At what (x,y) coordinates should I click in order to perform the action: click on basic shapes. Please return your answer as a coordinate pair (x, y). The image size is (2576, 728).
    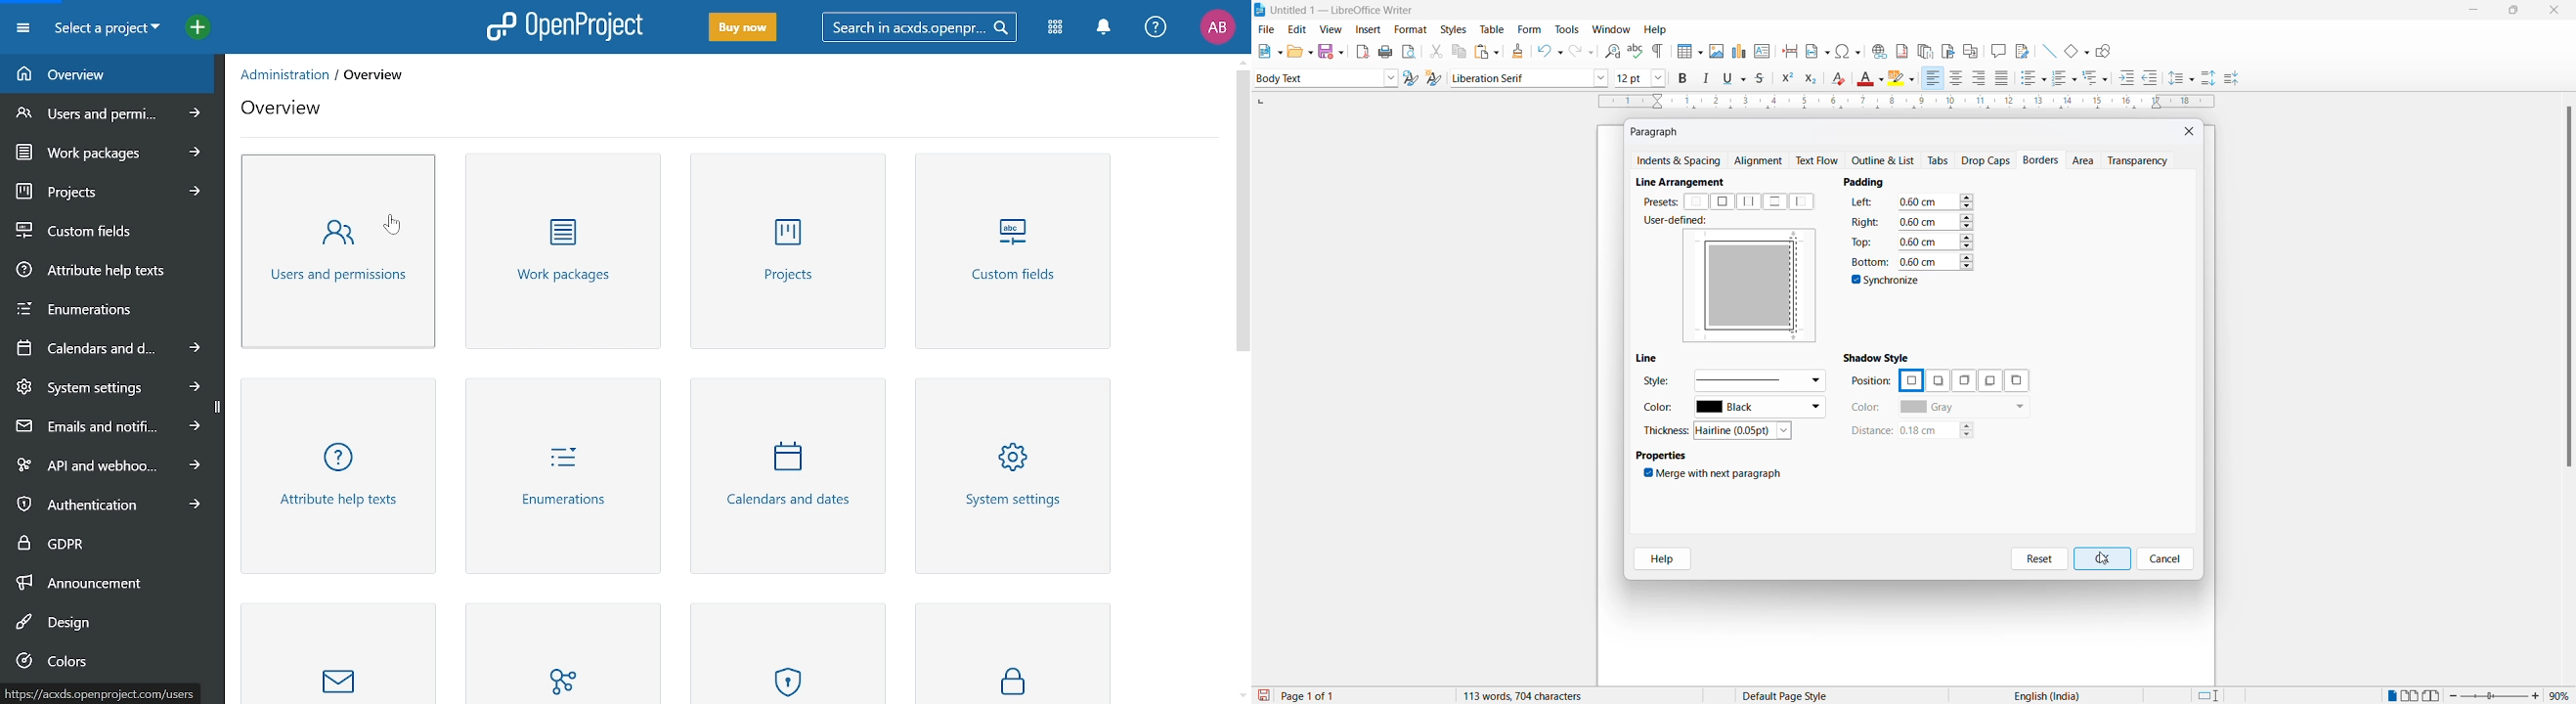
    Looking at the image, I should click on (2073, 49).